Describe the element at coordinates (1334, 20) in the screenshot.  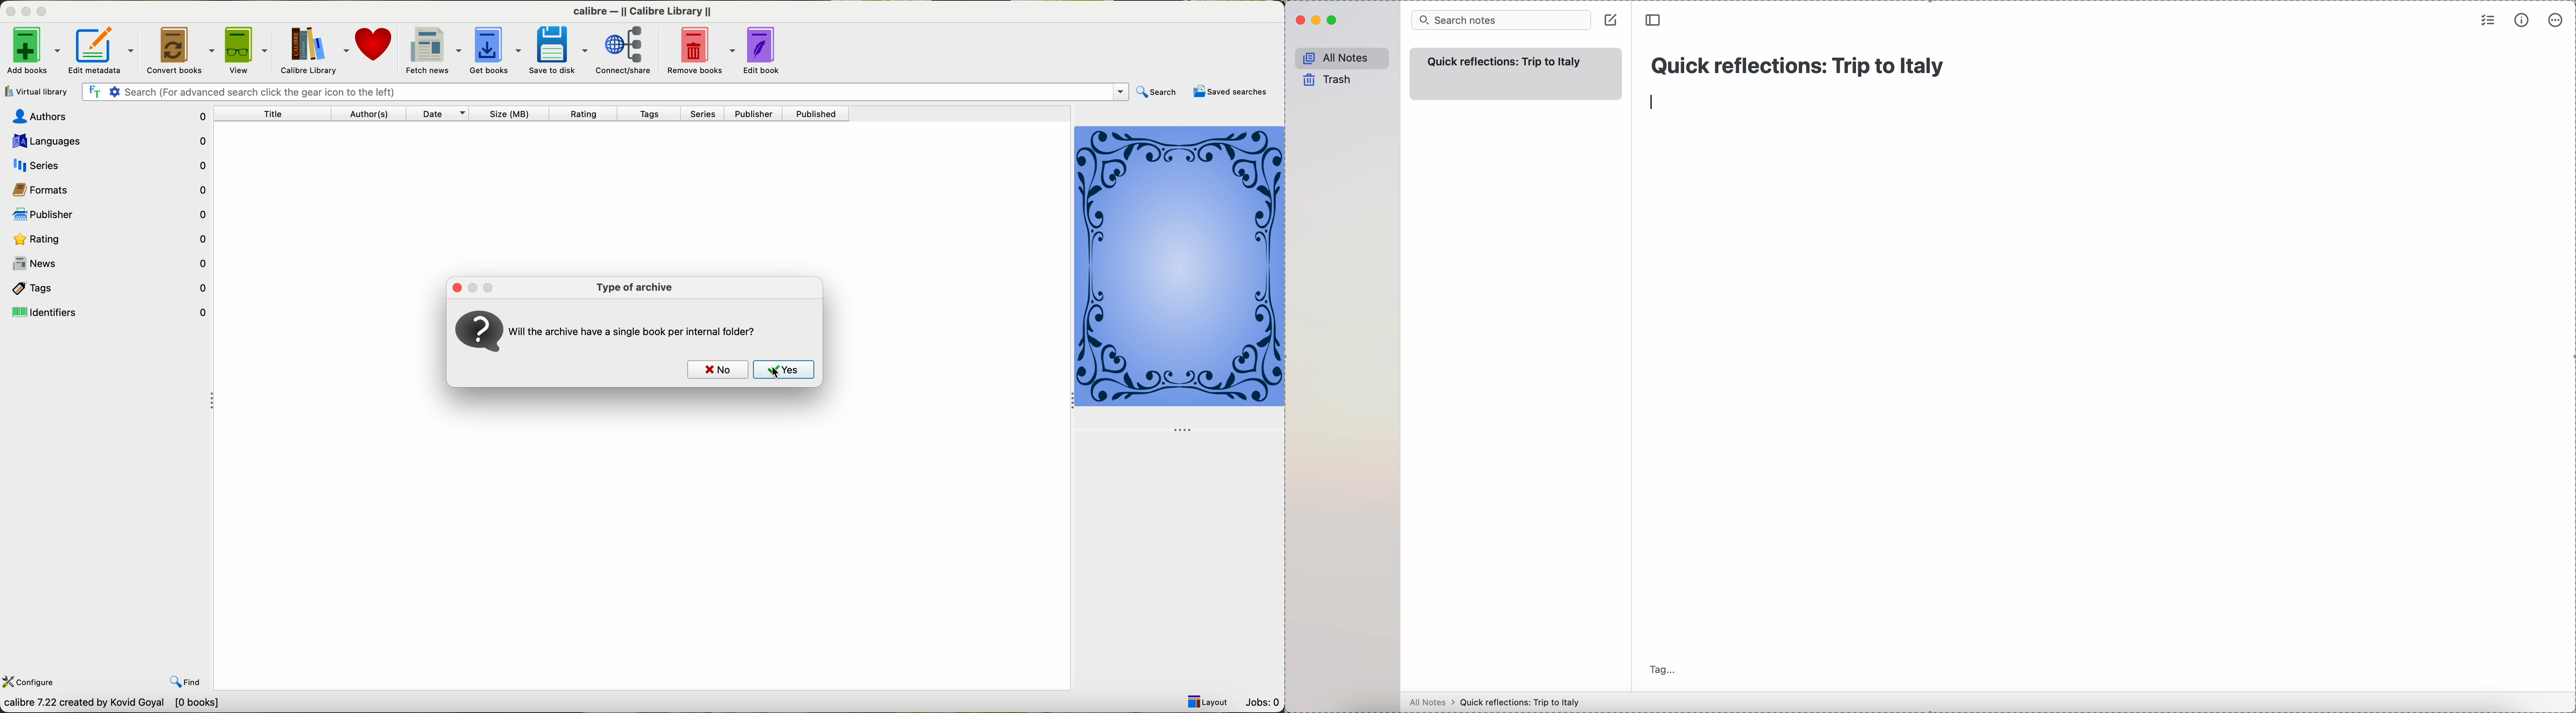
I see `maximize` at that location.